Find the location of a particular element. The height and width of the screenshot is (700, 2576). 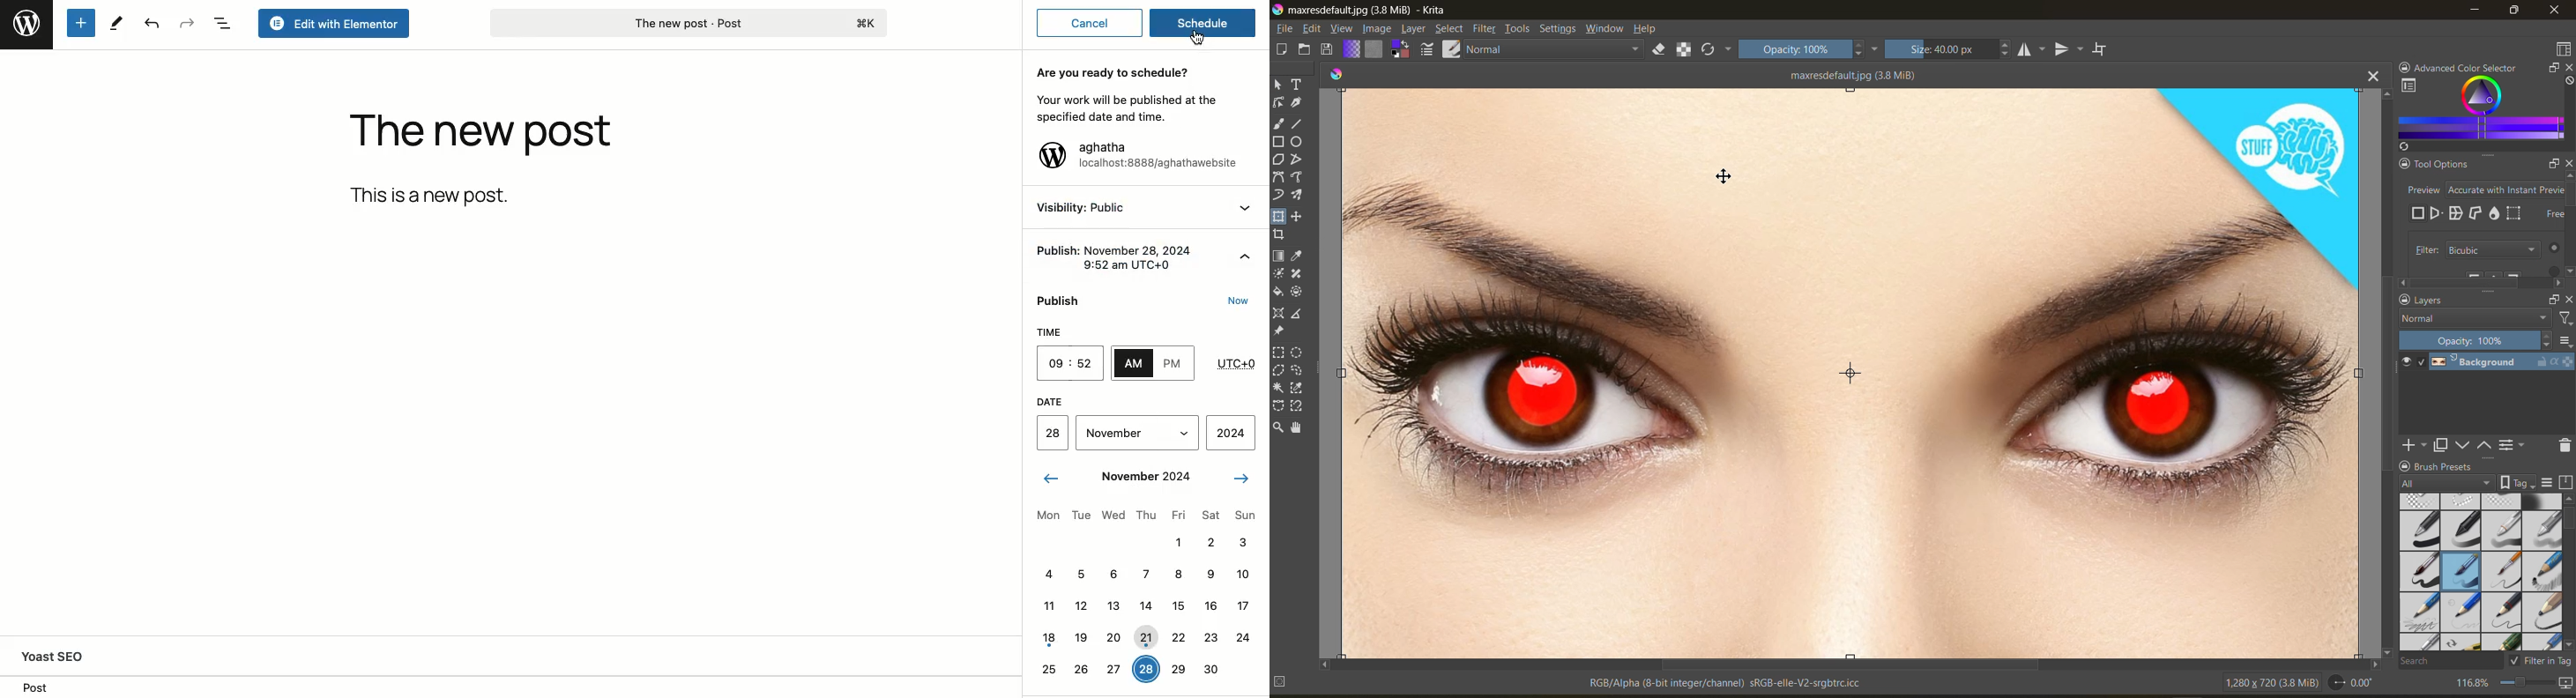

27 is located at coordinates (1114, 666).